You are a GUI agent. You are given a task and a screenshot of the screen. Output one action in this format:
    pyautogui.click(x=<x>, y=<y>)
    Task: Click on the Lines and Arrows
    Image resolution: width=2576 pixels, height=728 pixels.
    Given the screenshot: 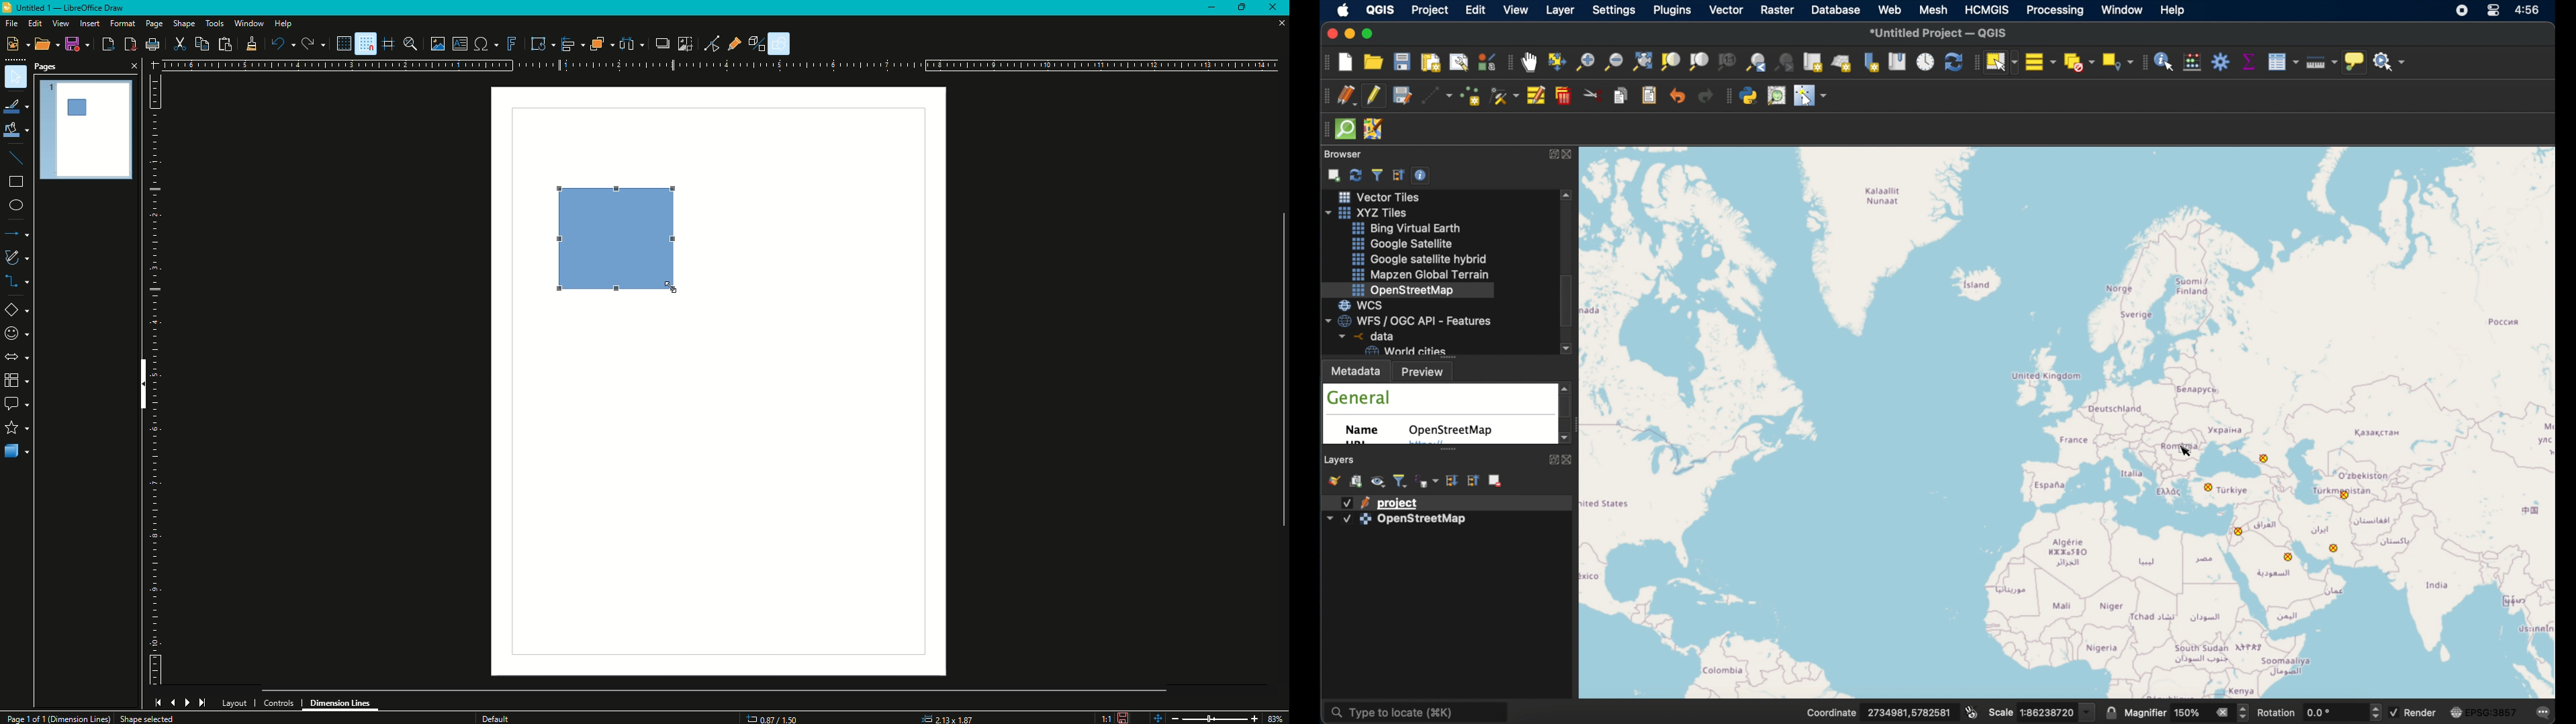 What is the action you would take?
    pyautogui.click(x=18, y=234)
    